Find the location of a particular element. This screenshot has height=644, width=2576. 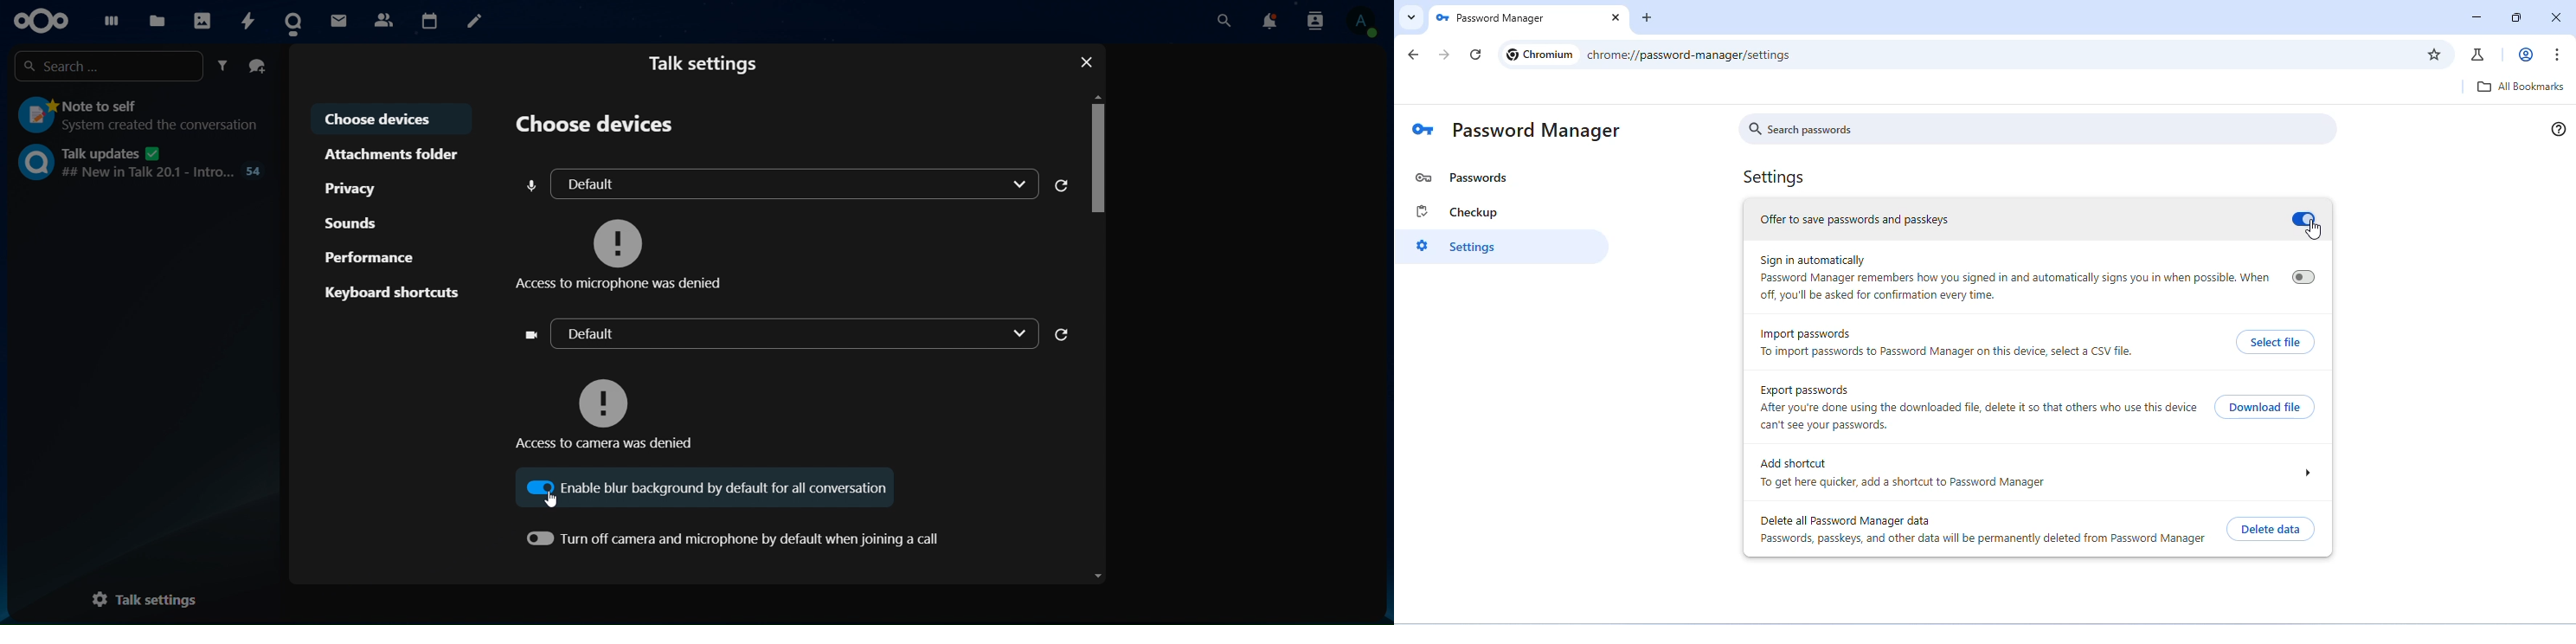

download file is located at coordinates (2267, 406).